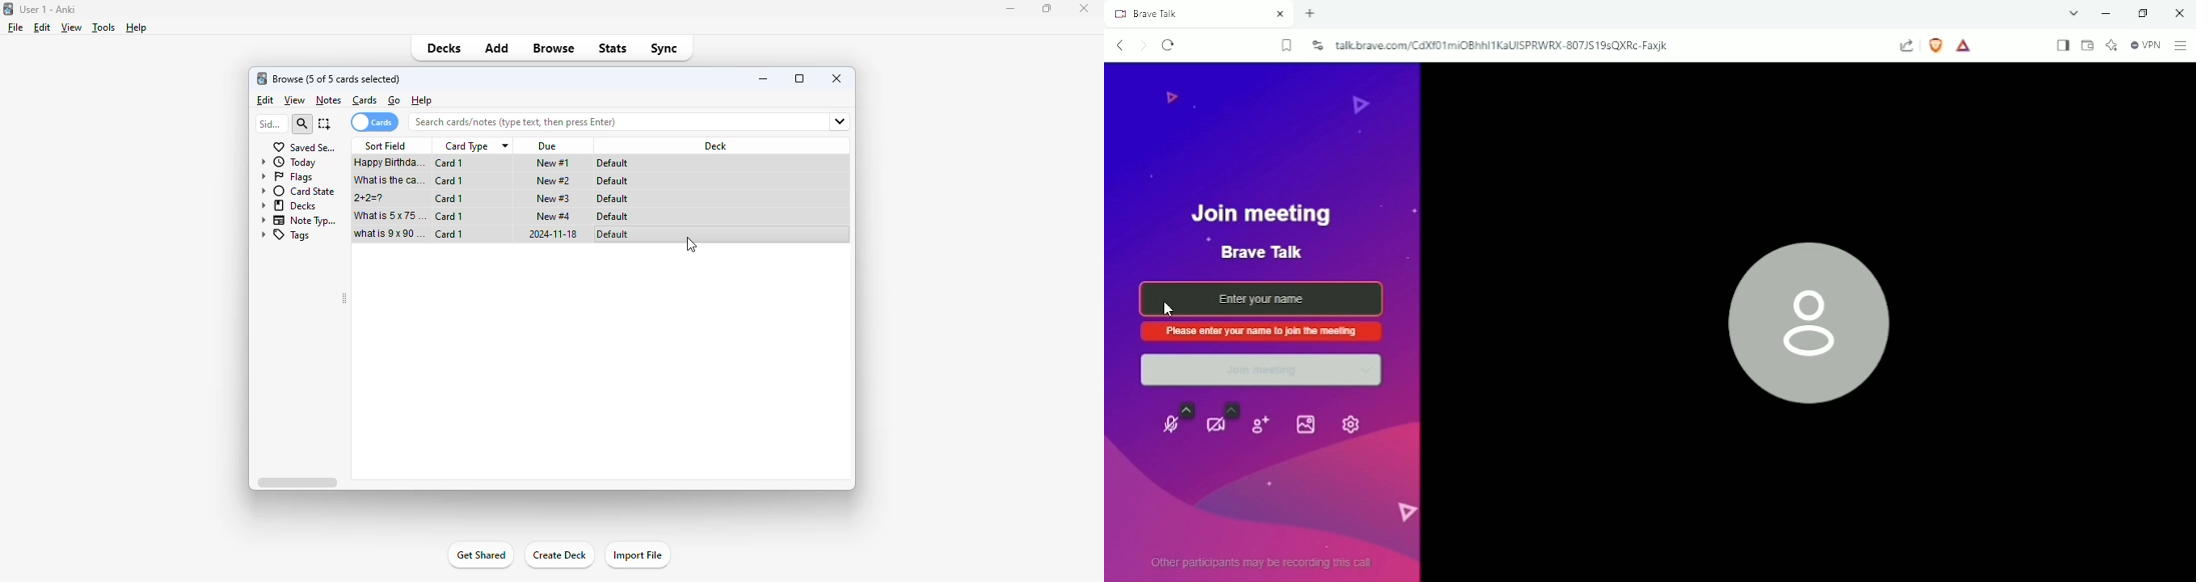 The height and width of the screenshot is (588, 2212). What do you see at coordinates (299, 192) in the screenshot?
I see `card state` at bounding box center [299, 192].